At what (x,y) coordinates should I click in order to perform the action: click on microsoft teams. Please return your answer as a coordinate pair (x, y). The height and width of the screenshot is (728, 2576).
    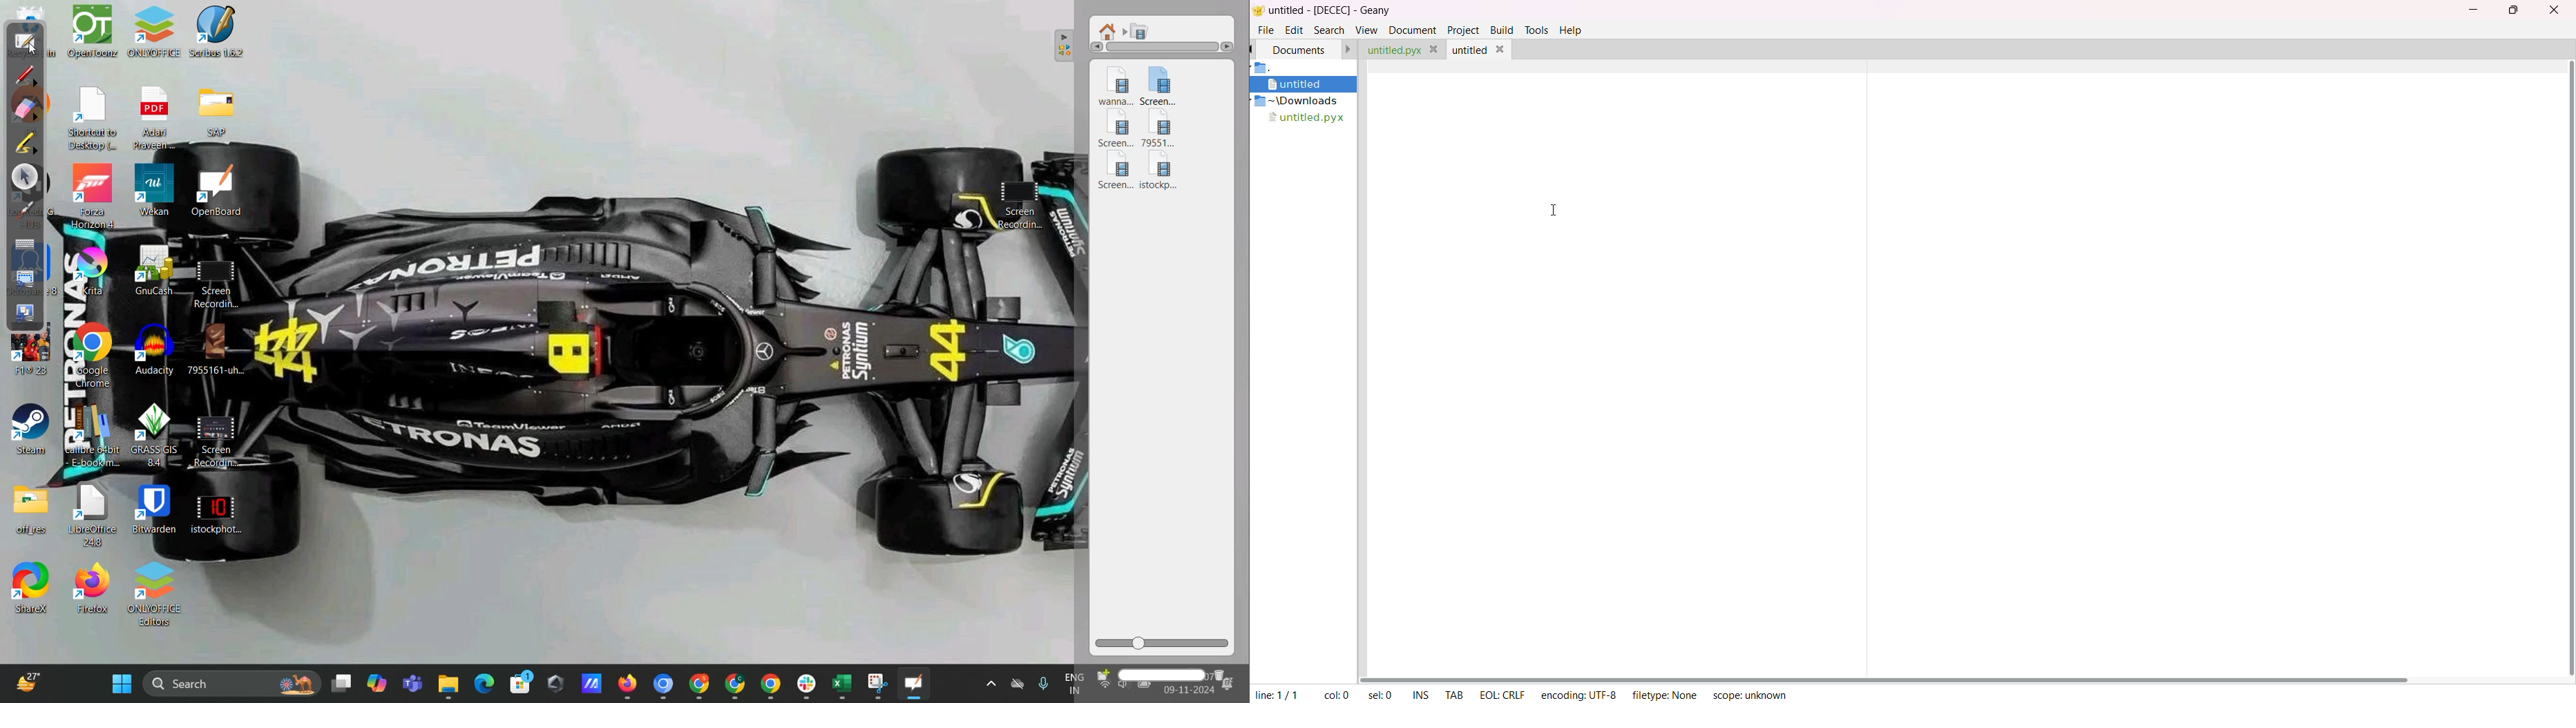
    Looking at the image, I should click on (409, 685).